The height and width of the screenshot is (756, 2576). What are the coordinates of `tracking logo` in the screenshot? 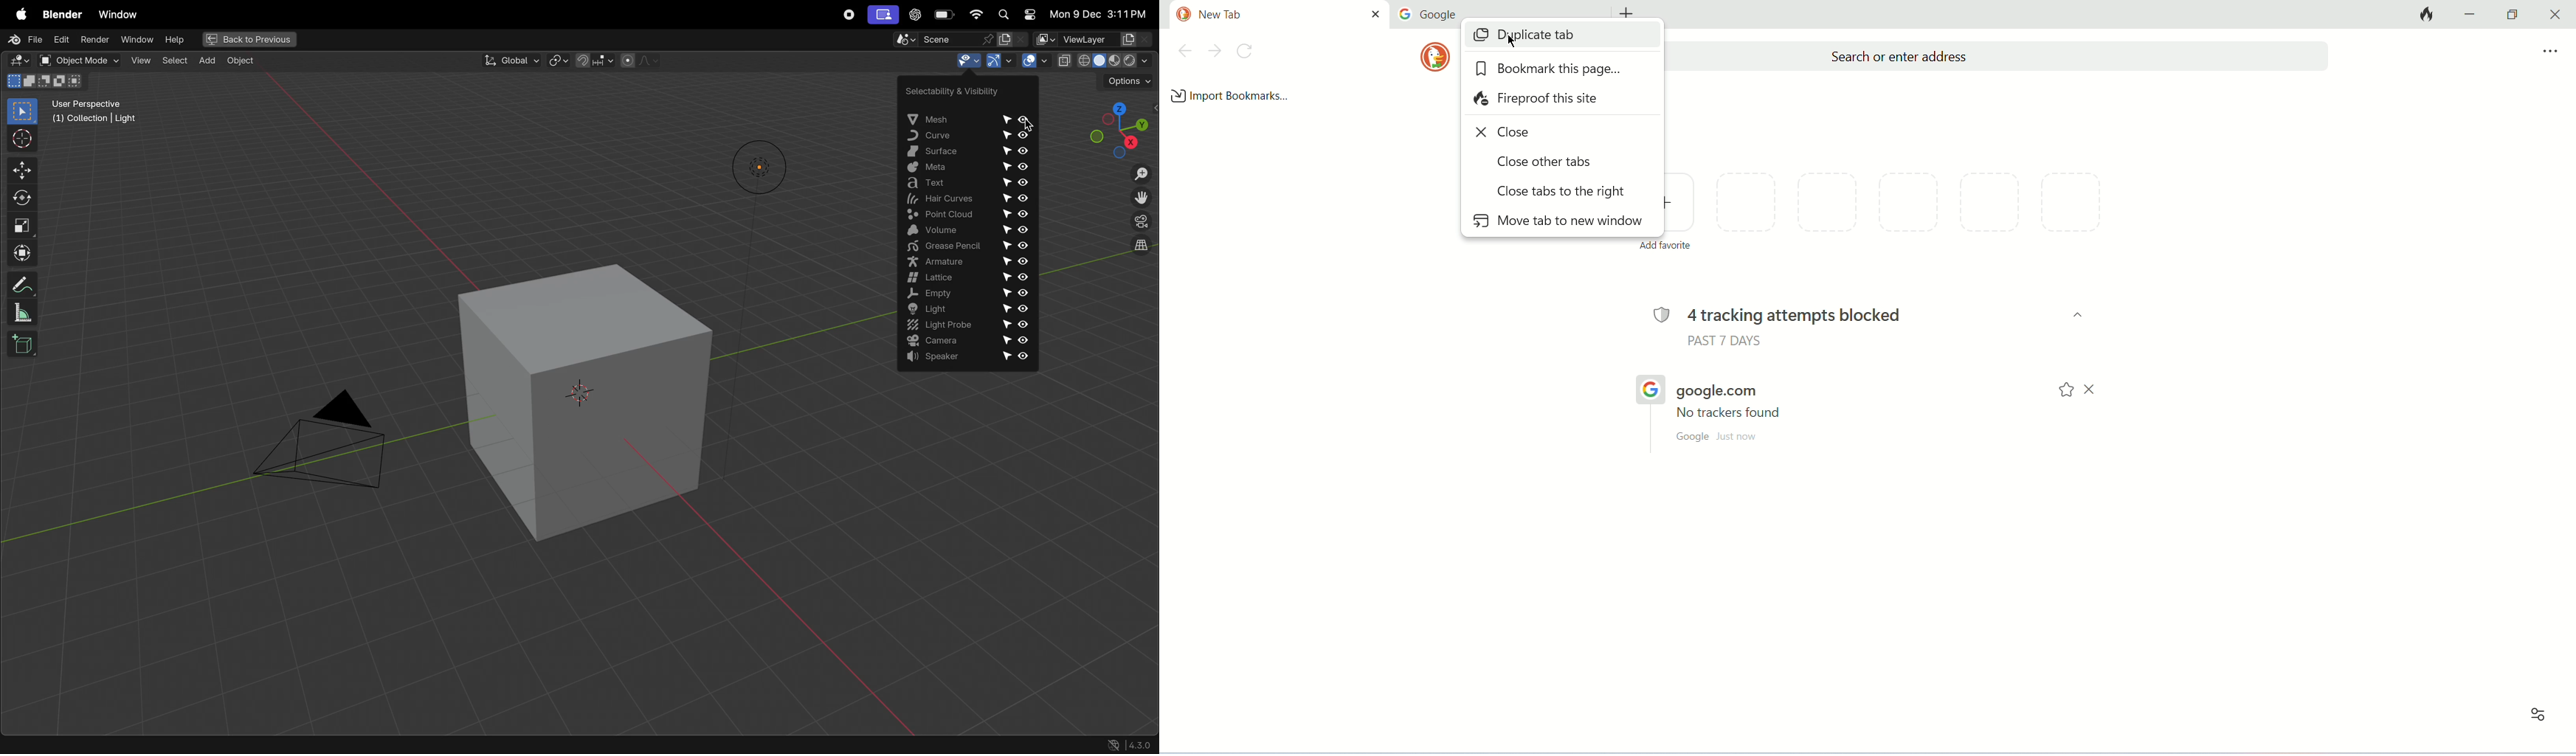 It's located at (1661, 314).